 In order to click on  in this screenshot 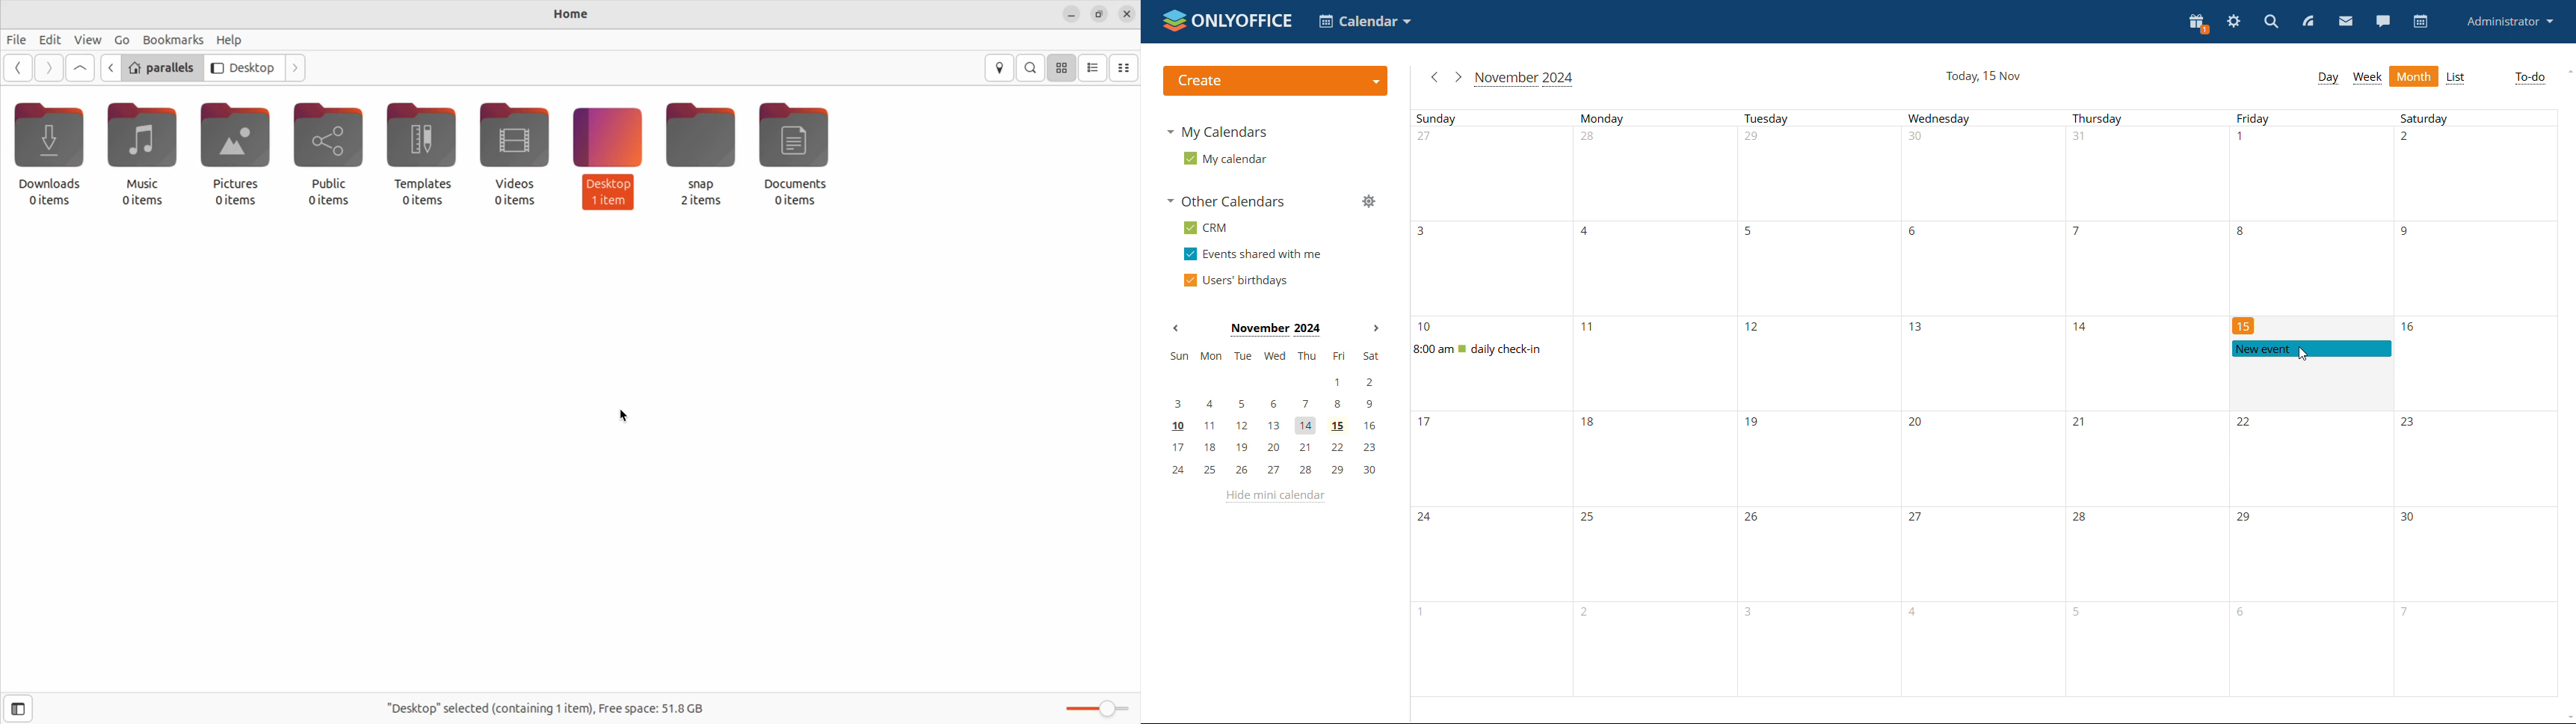, I will do `click(1755, 519)`.